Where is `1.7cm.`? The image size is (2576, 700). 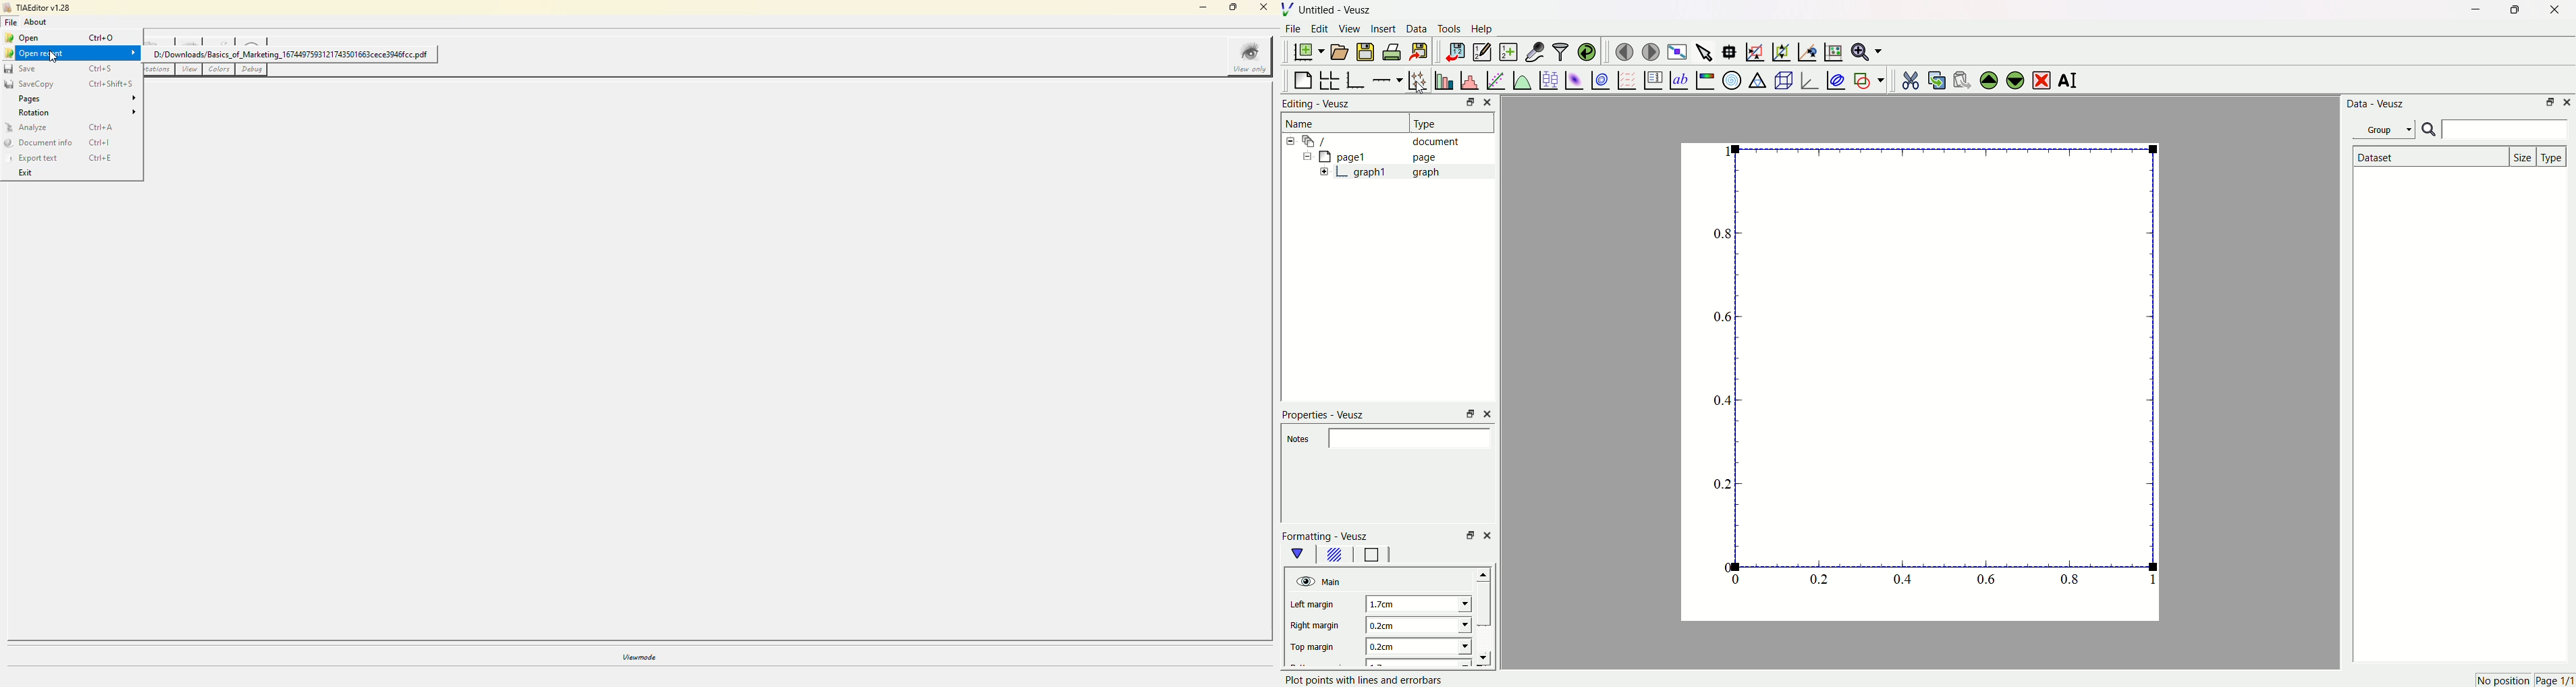
1.7cm. is located at coordinates (1414, 603).